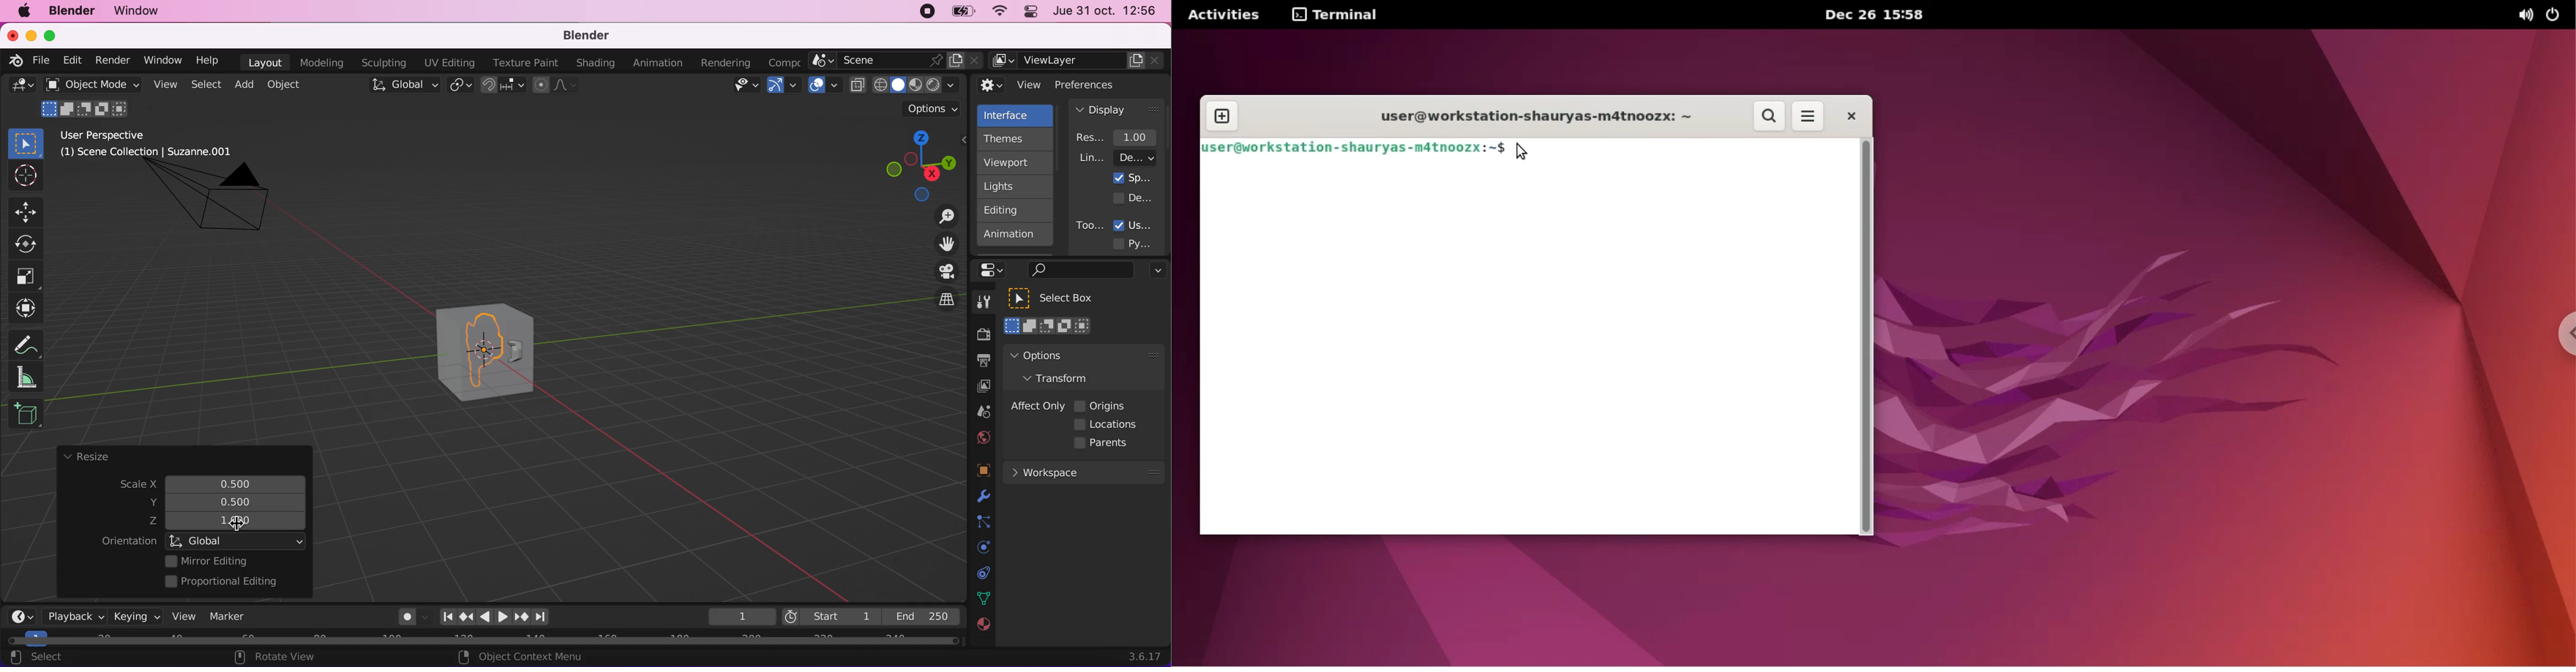 Image resolution: width=2576 pixels, height=672 pixels. I want to click on object, so click(286, 85).